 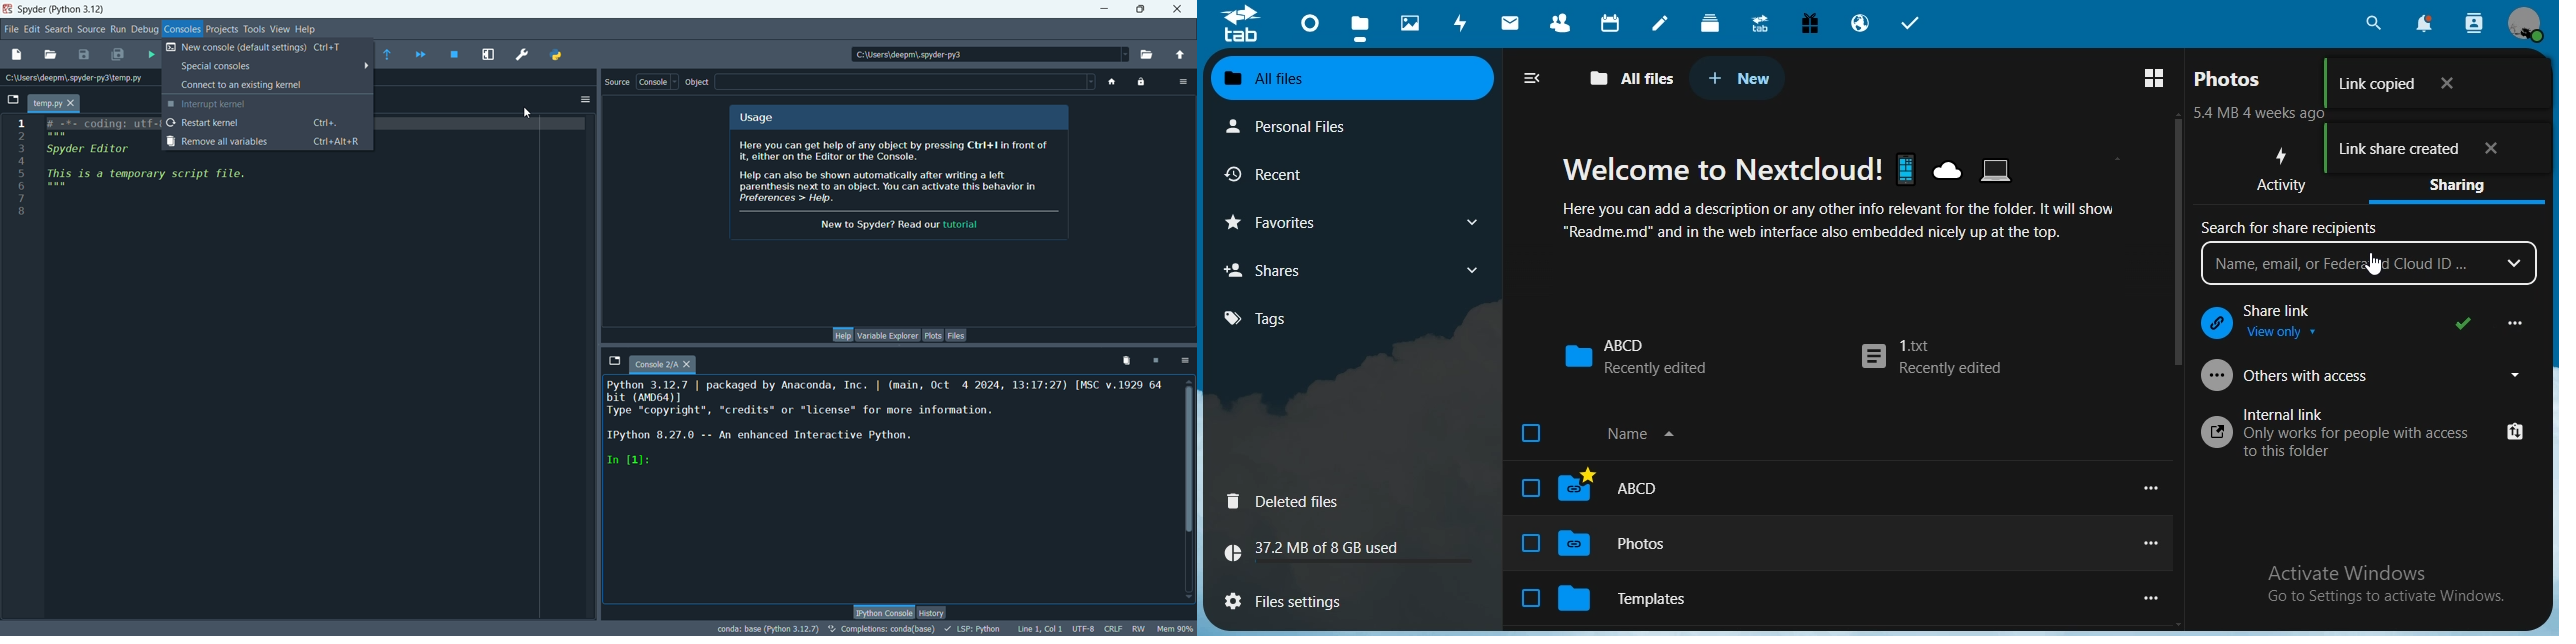 I want to click on notifications, so click(x=2422, y=23).